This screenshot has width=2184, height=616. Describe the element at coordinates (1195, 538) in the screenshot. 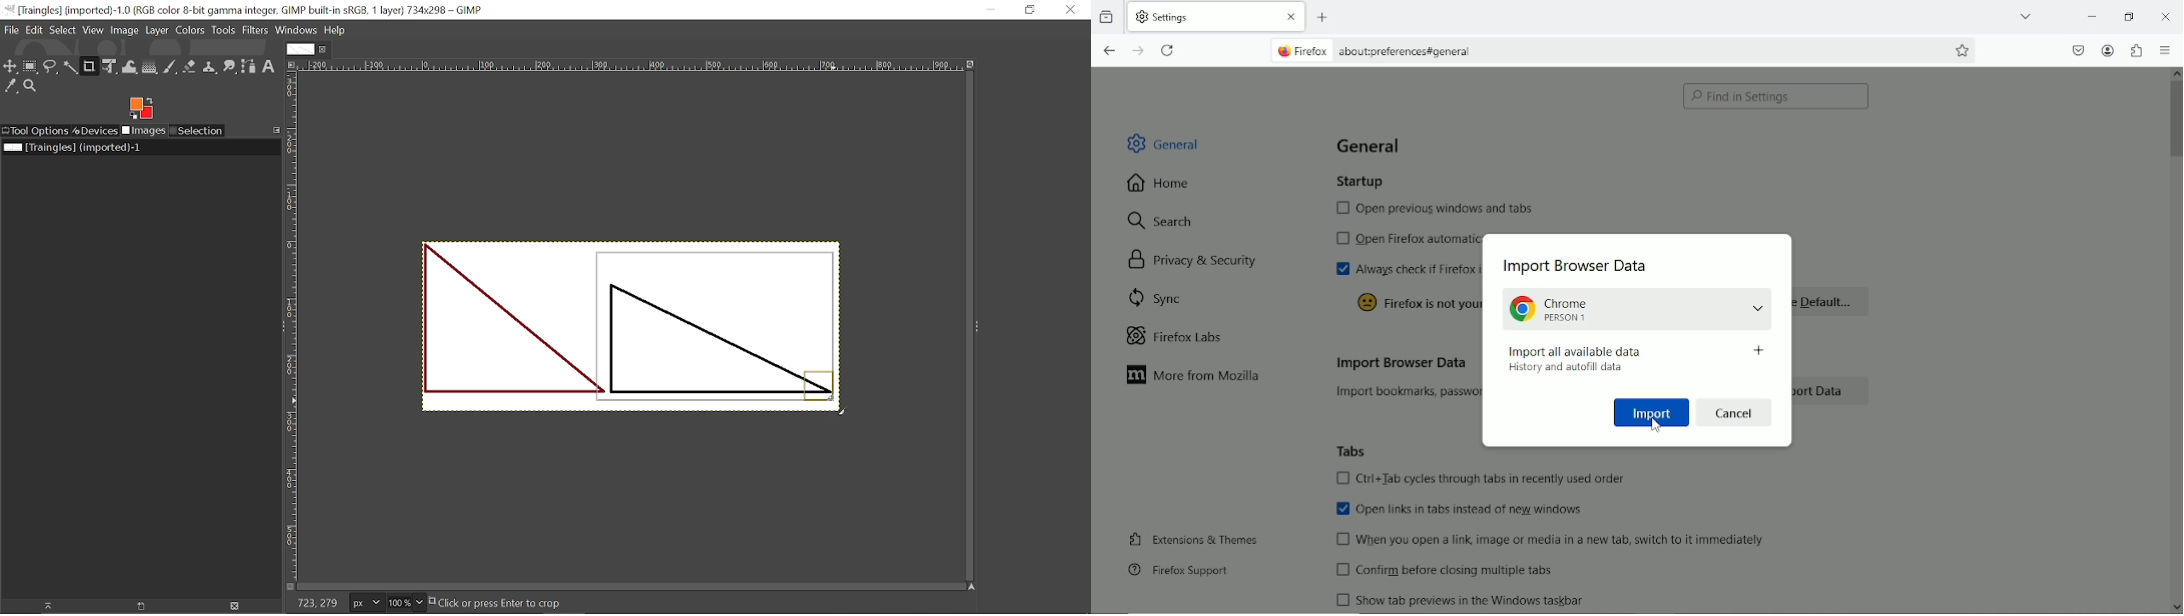

I see `Extensions & Themes` at that location.